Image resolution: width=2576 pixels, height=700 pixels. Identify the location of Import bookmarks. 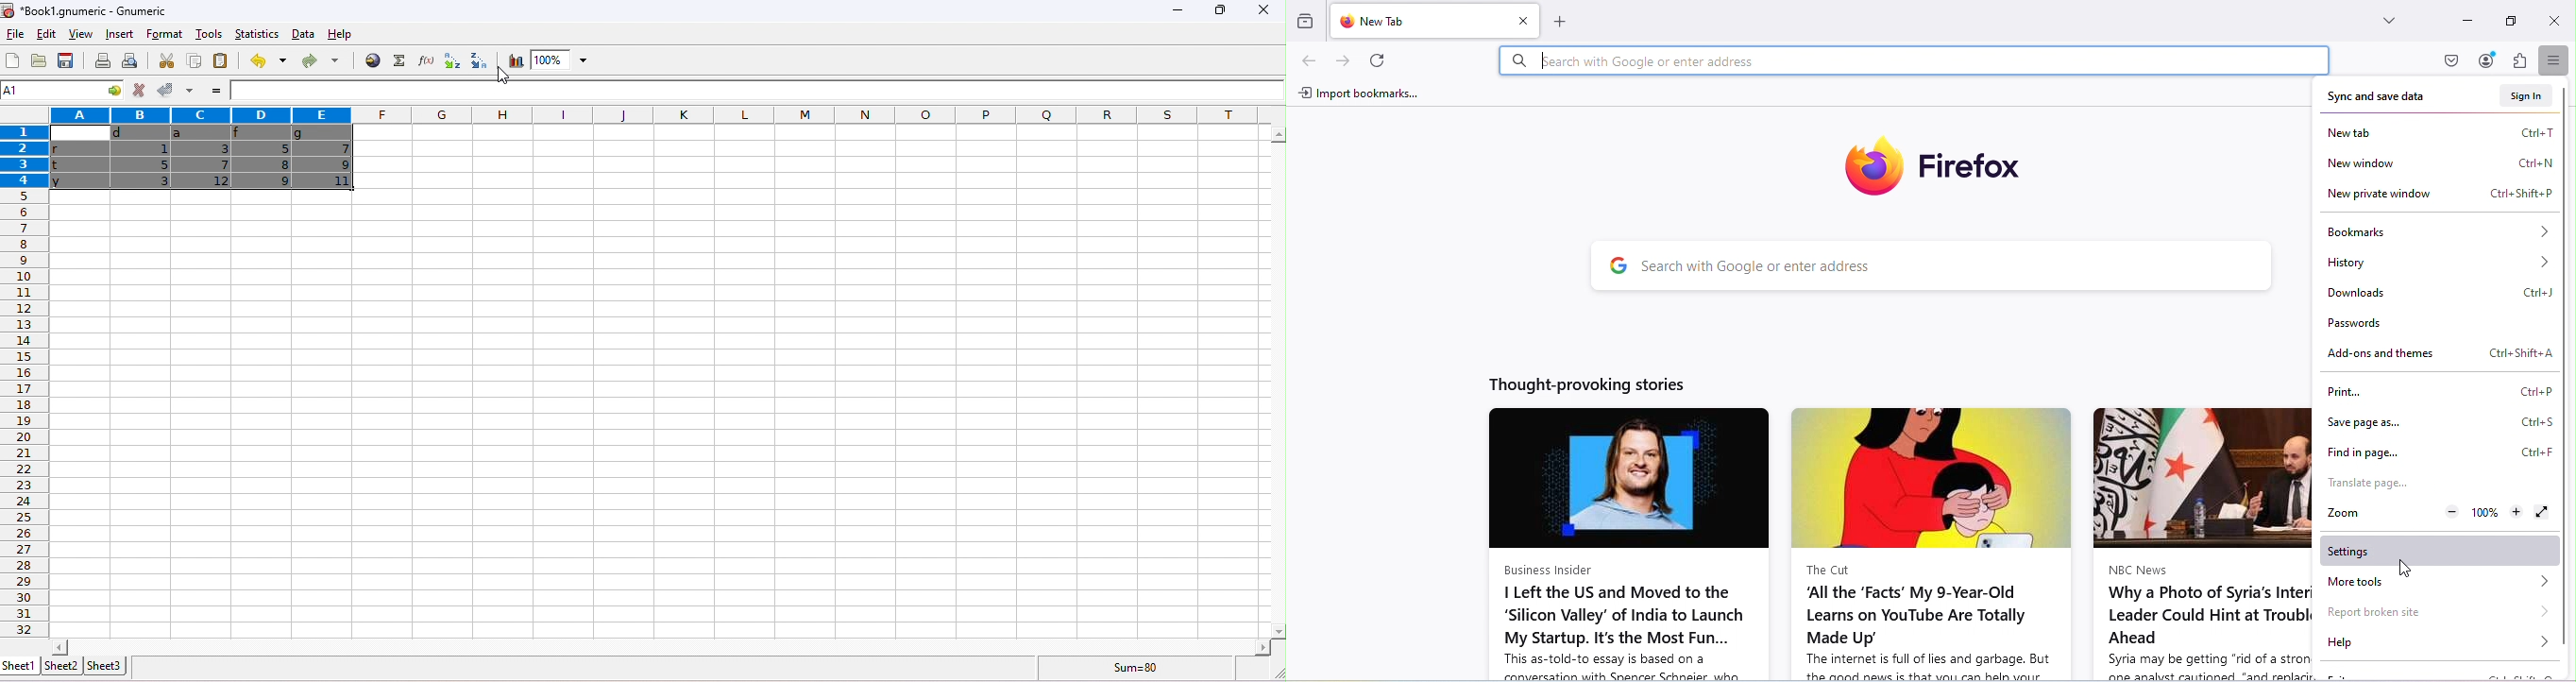
(1360, 91).